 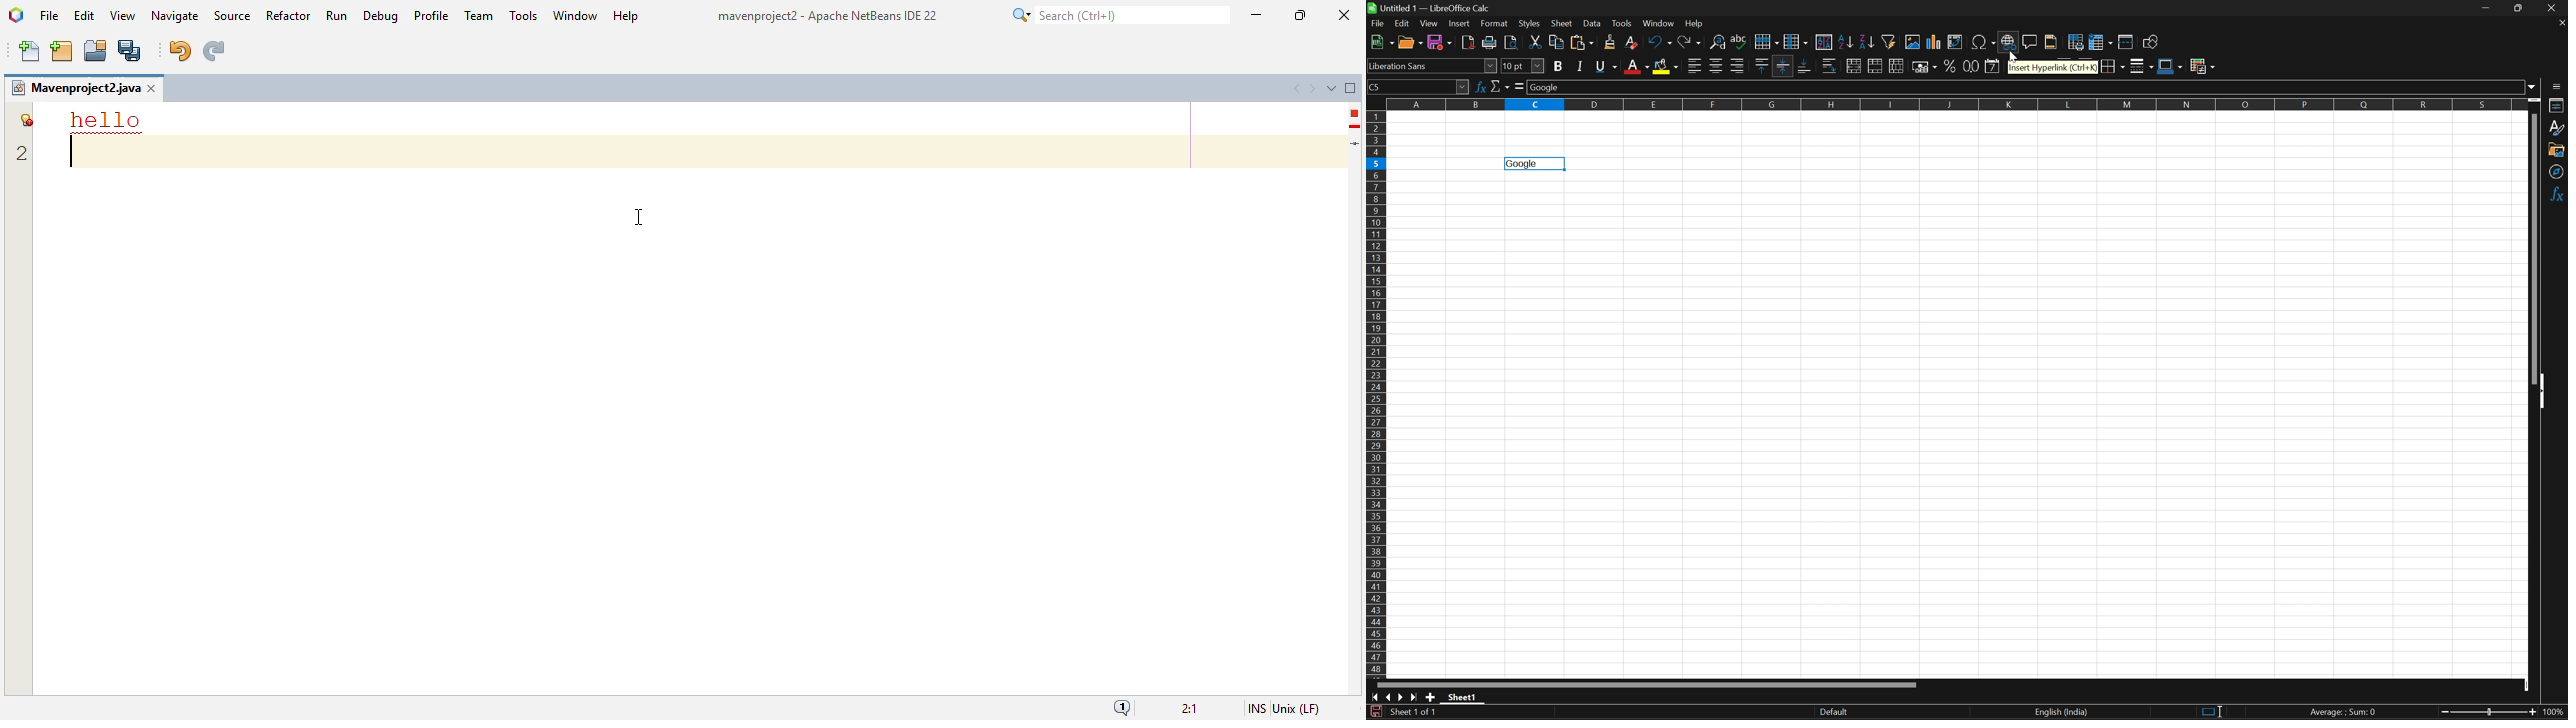 What do you see at coordinates (1521, 164) in the screenshot?
I see `Goolge` at bounding box center [1521, 164].